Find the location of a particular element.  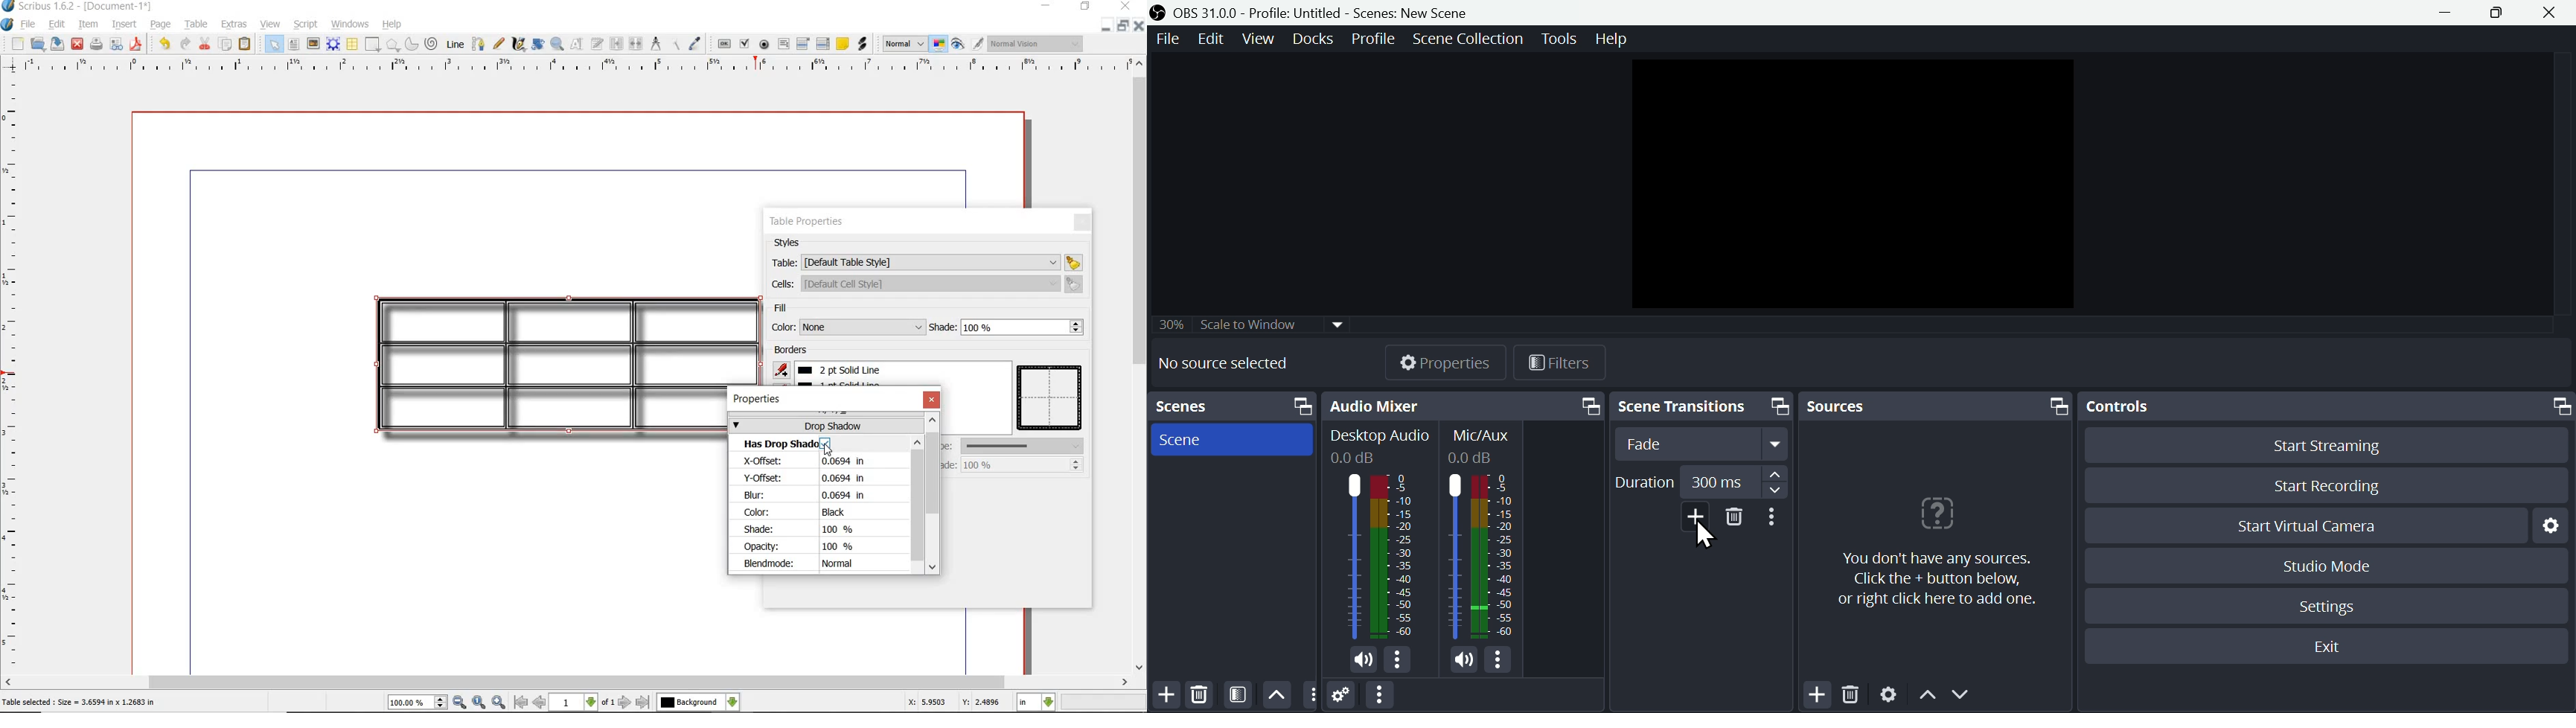

Settings is located at coordinates (2549, 524).